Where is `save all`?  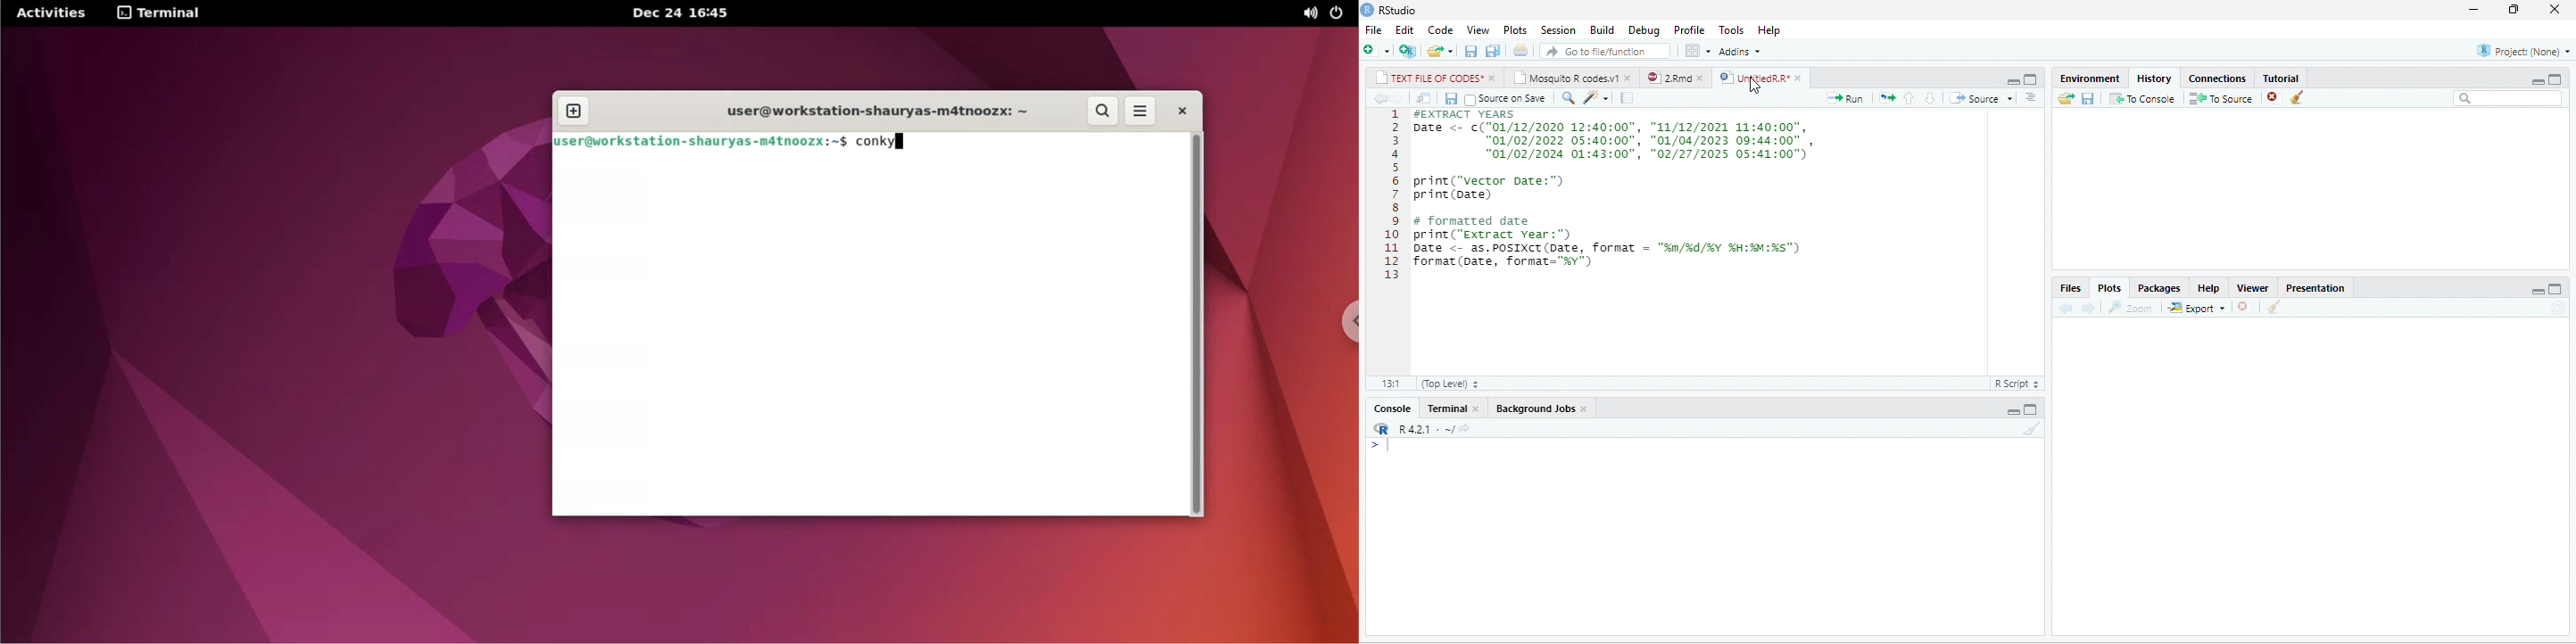 save all is located at coordinates (1492, 50).